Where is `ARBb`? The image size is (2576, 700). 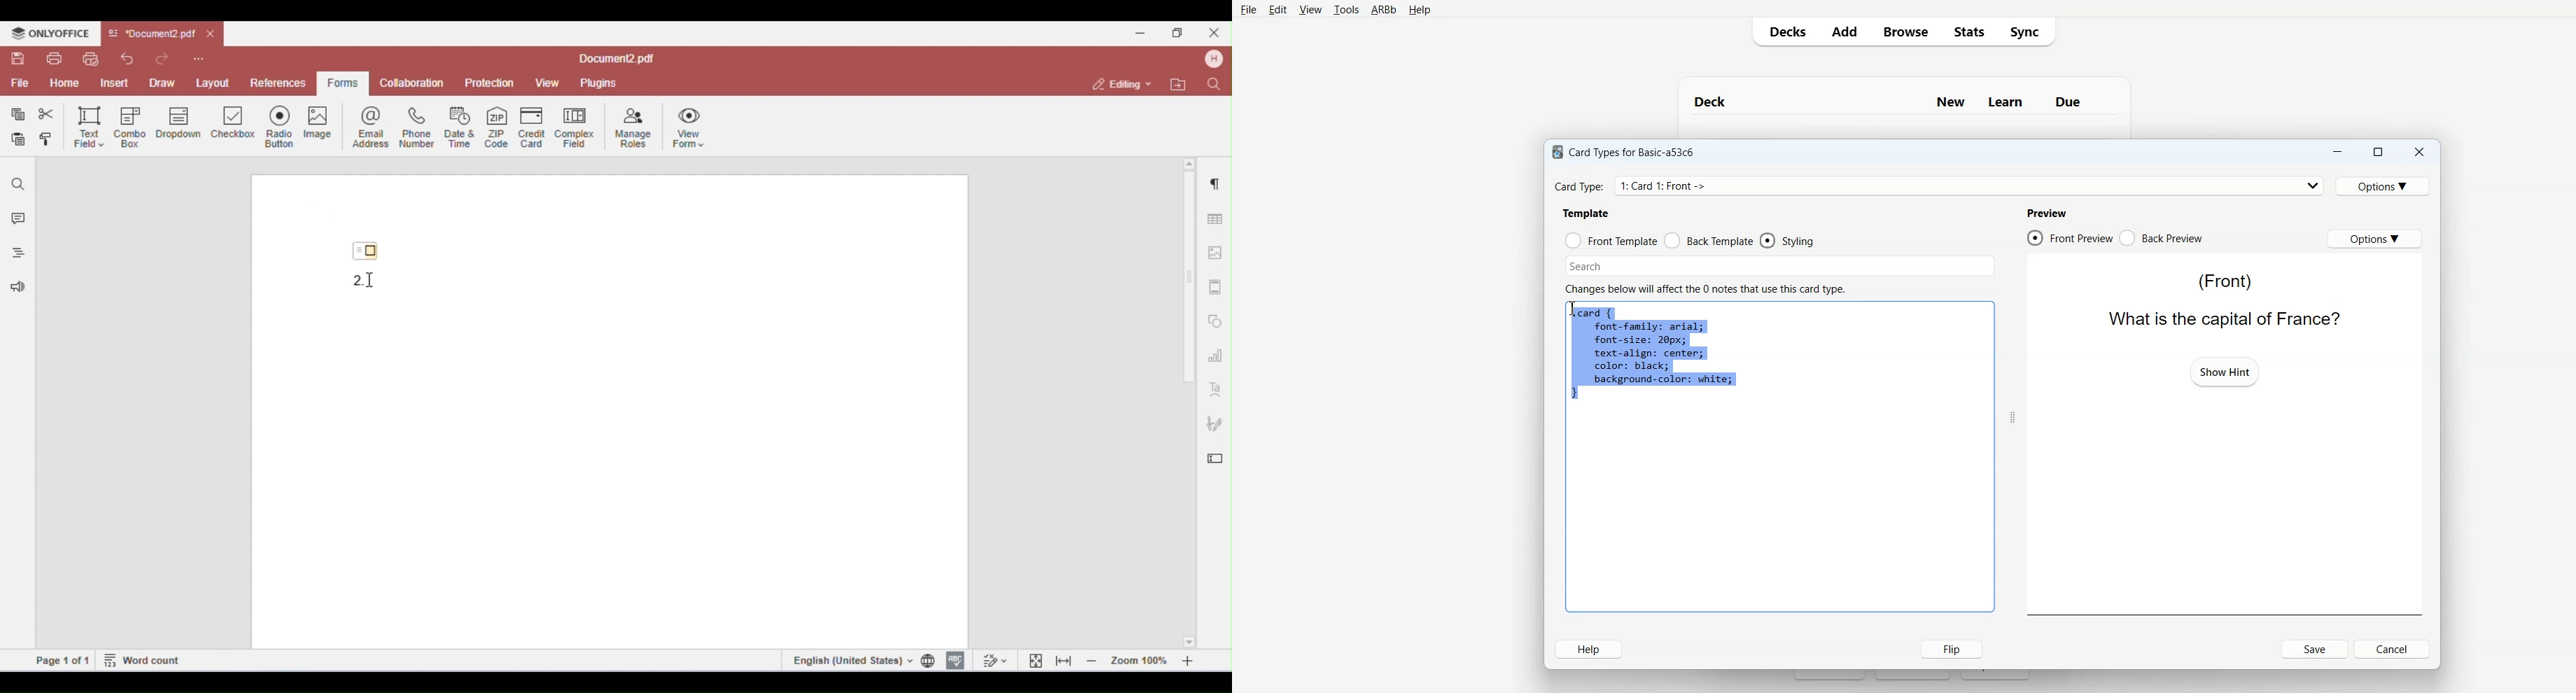 ARBb is located at coordinates (1382, 10).